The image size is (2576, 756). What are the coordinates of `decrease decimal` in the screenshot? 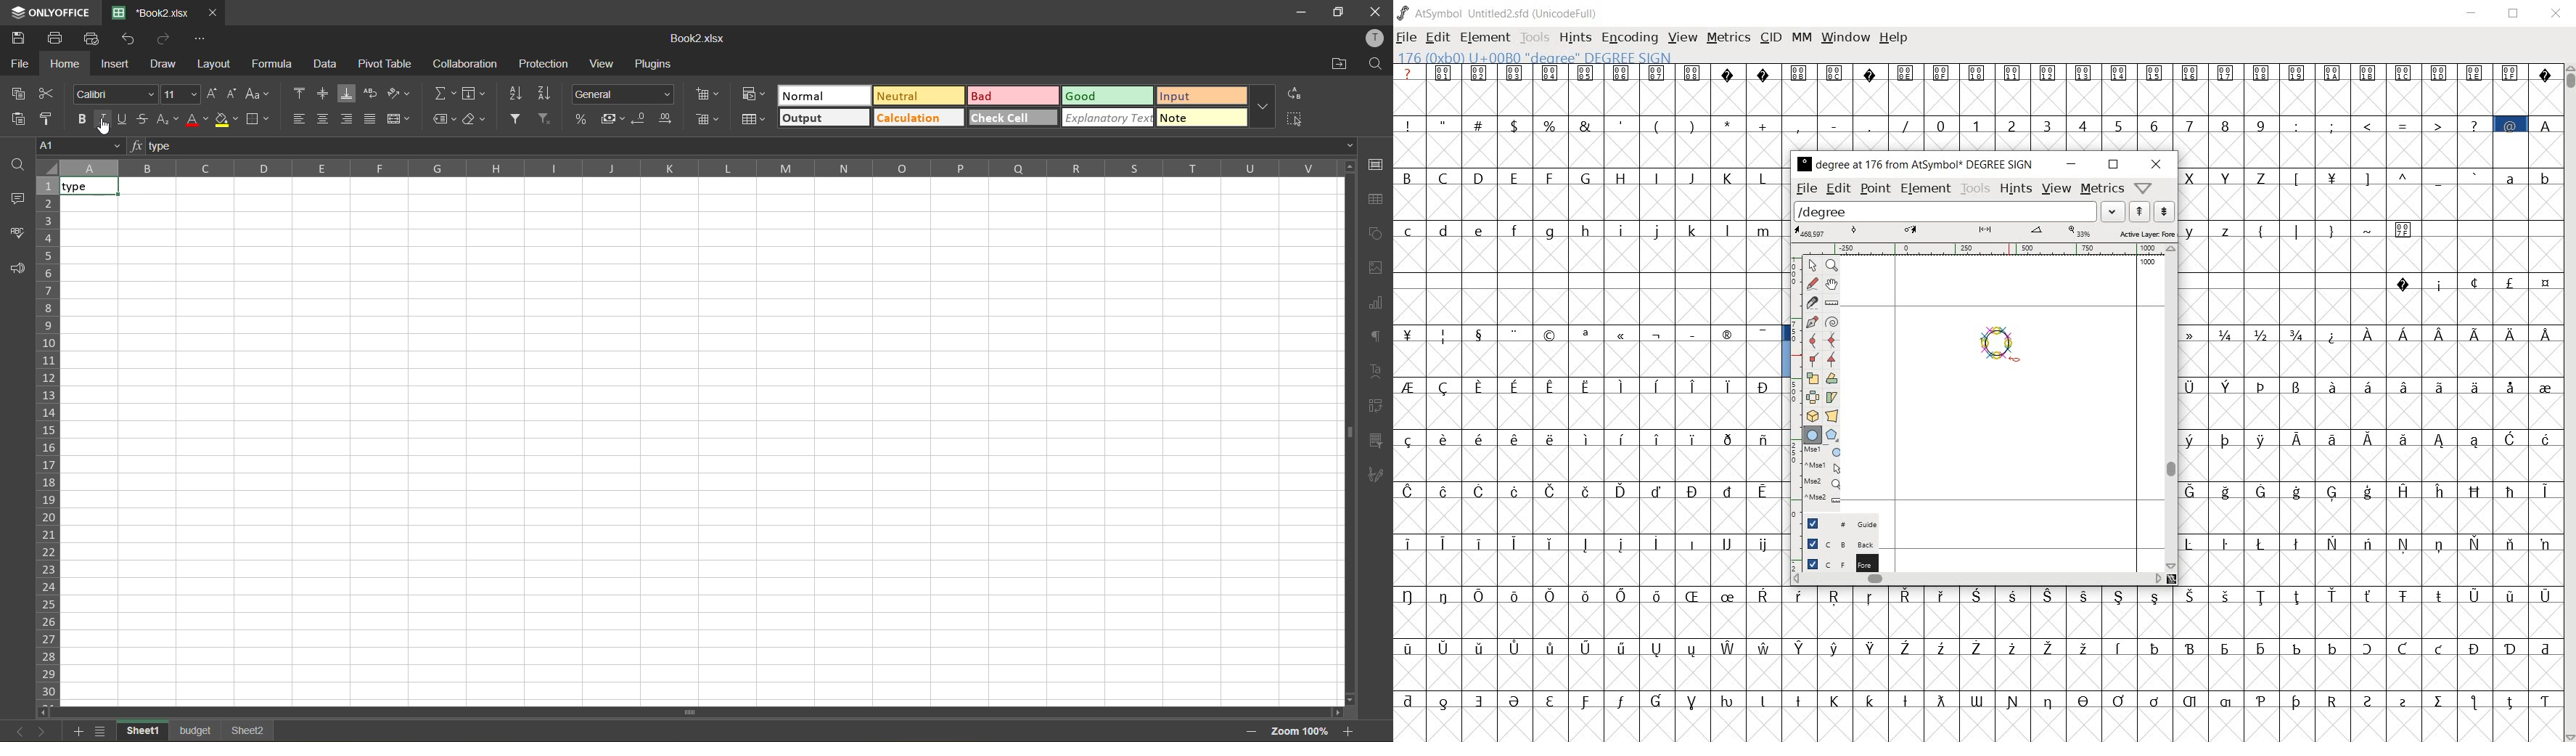 It's located at (643, 118).